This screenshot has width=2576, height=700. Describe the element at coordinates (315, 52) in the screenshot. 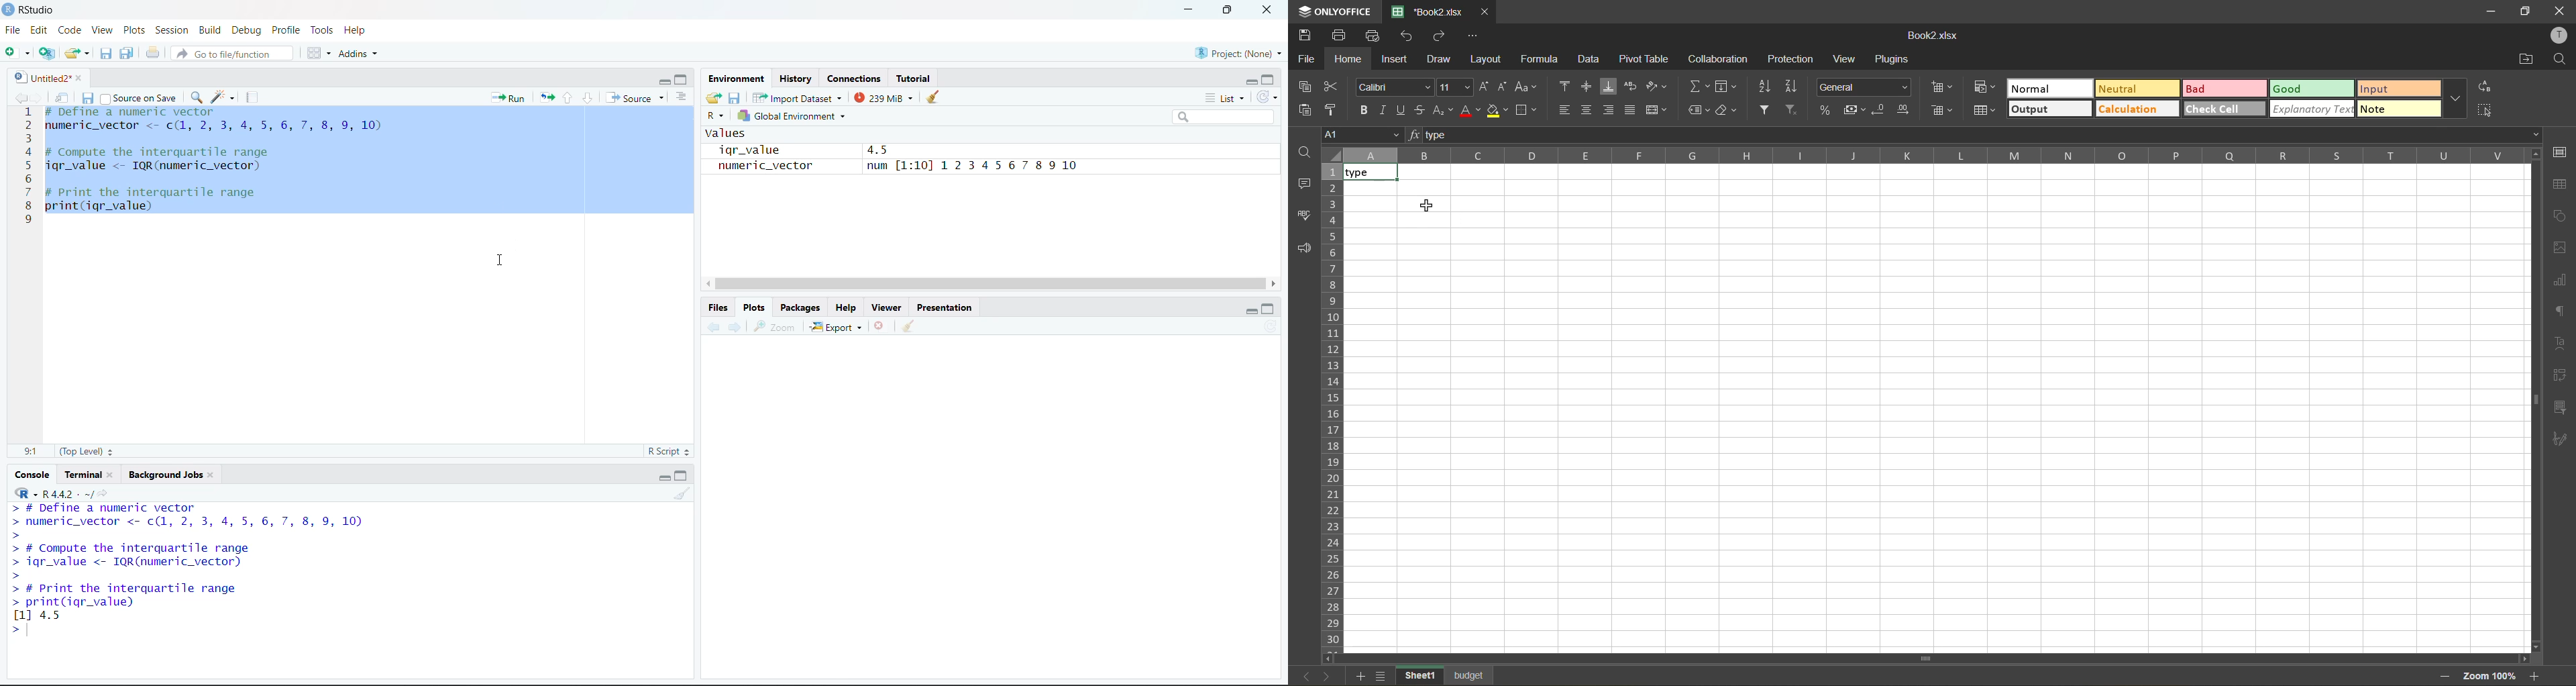

I see `Workspace panes` at that location.